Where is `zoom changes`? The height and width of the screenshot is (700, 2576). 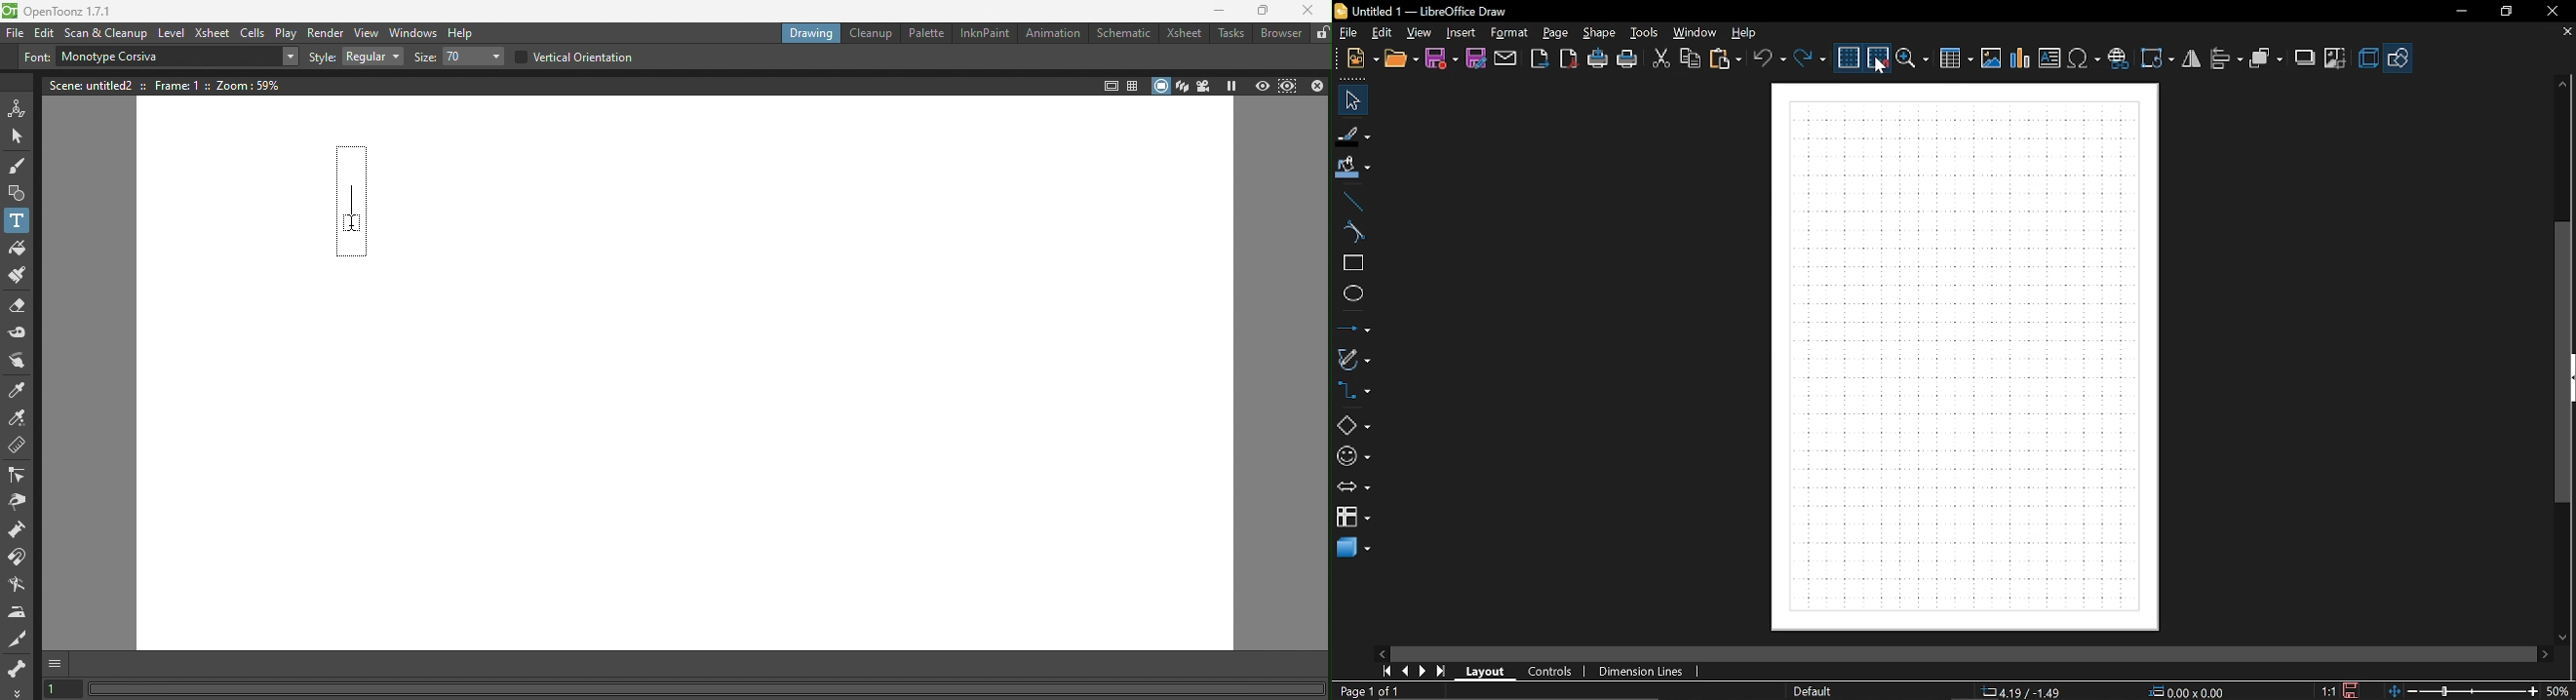
zoom changes is located at coordinates (2561, 690).